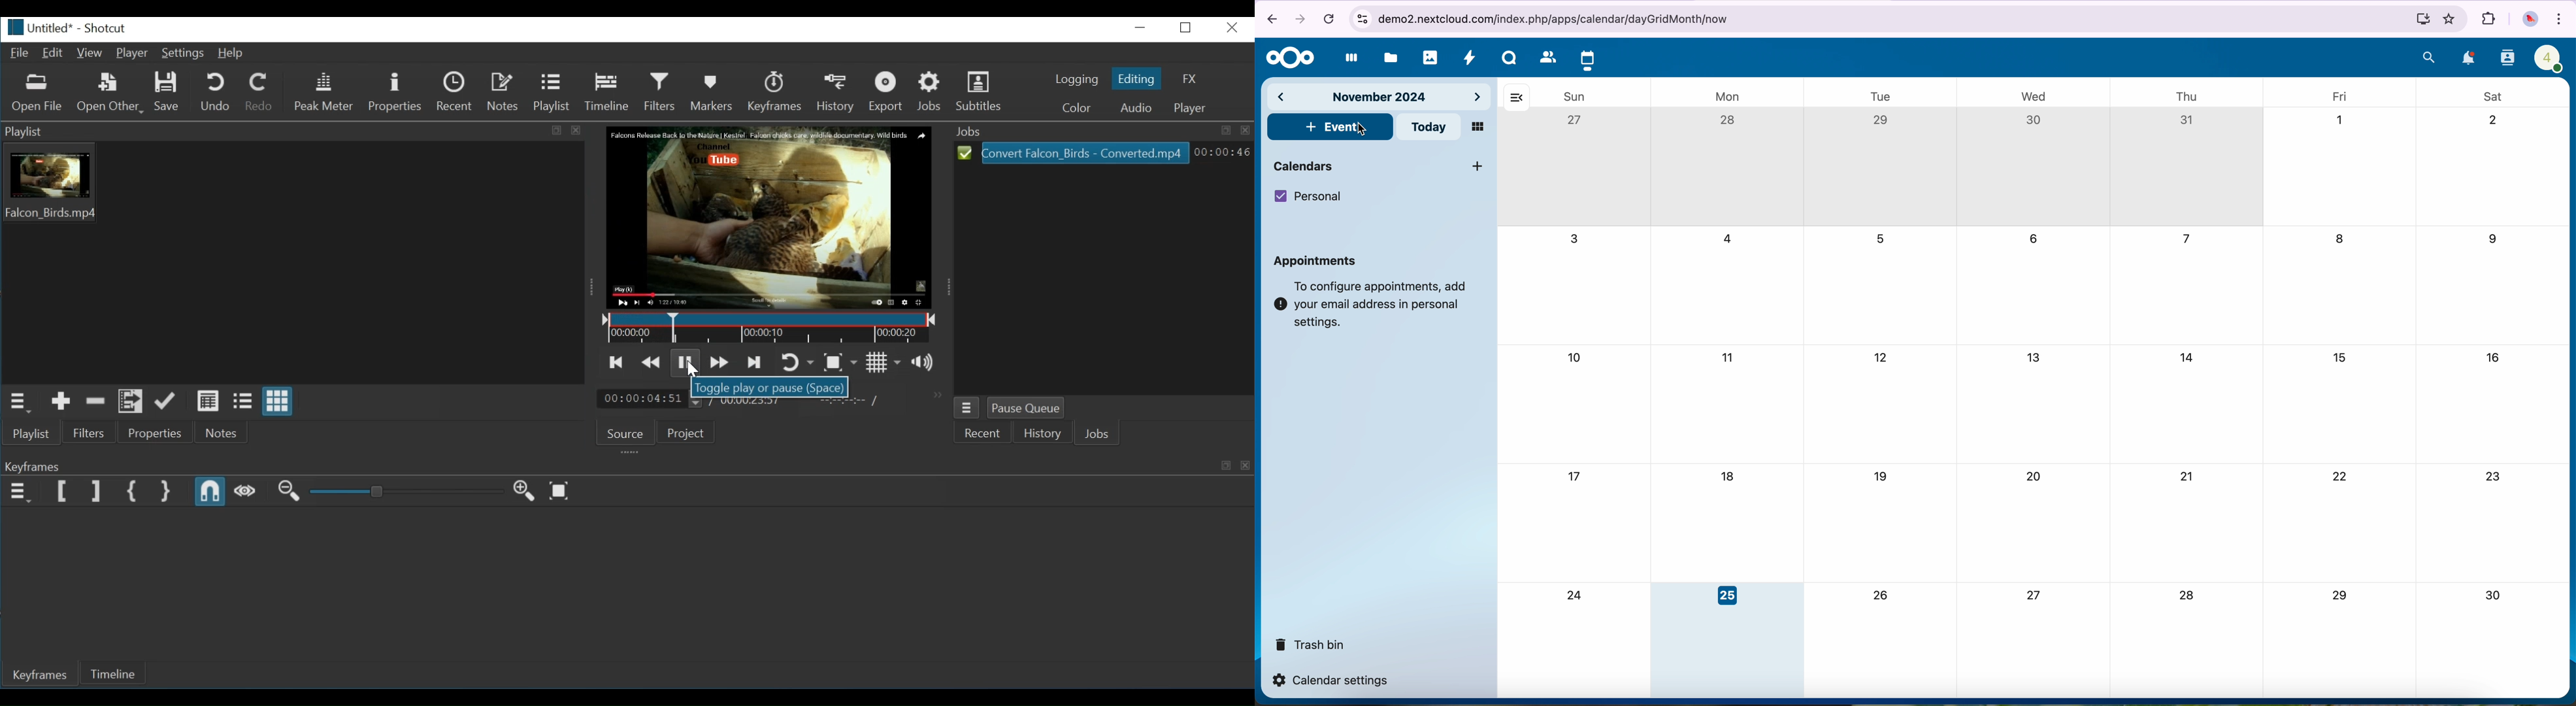 Image resolution: width=2576 pixels, height=728 pixels. What do you see at coordinates (1574, 96) in the screenshot?
I see `sun` at bounding box center [1574, 96].